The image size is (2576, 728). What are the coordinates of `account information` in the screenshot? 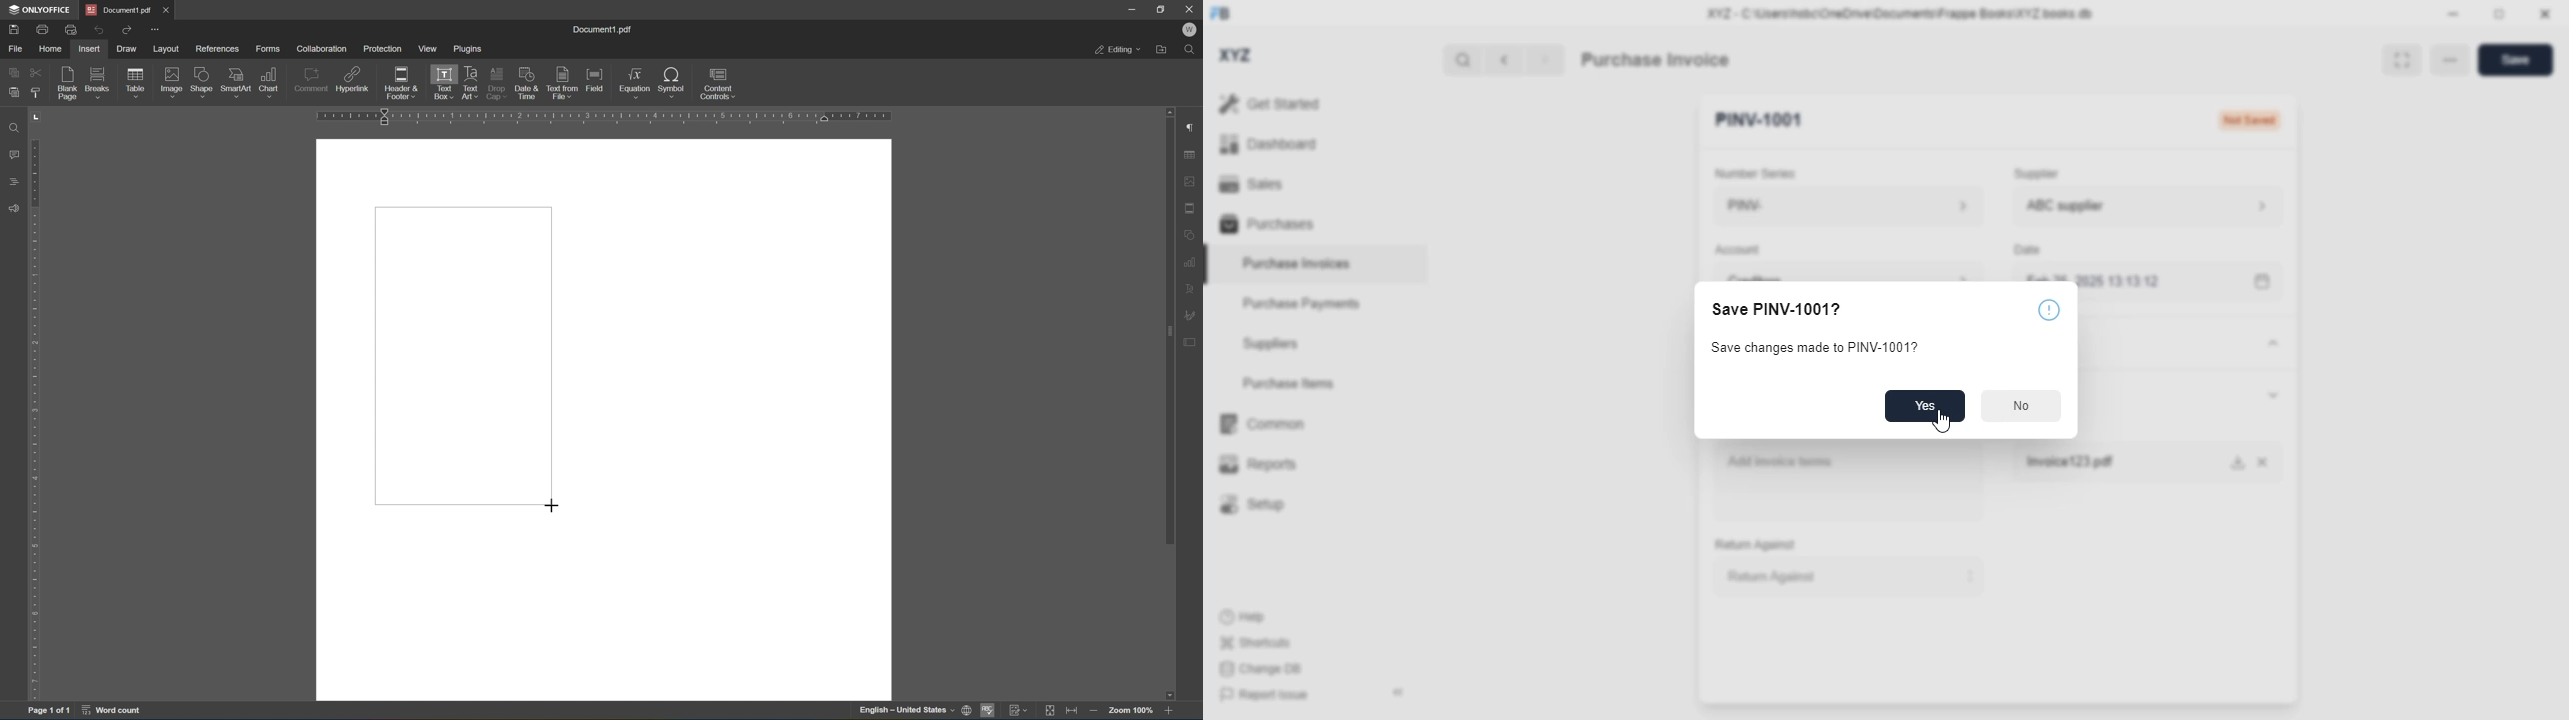 It's located at (1956, 272).